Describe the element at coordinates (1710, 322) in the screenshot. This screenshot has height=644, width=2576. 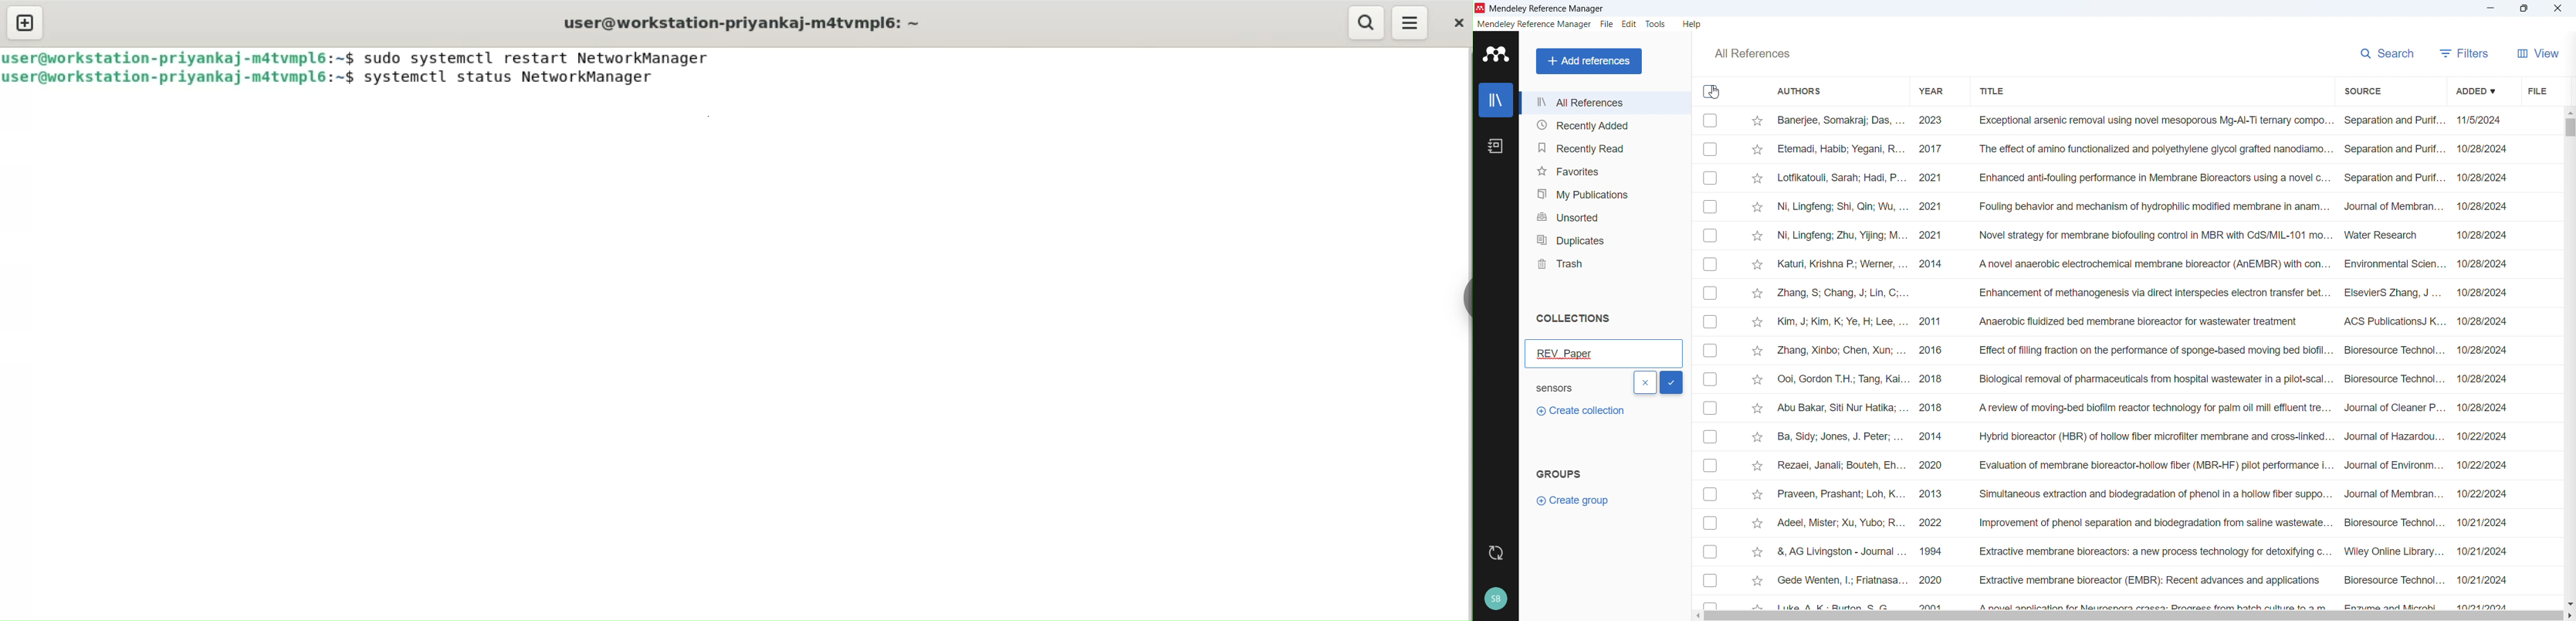
I see `Select respective publication` at that location.